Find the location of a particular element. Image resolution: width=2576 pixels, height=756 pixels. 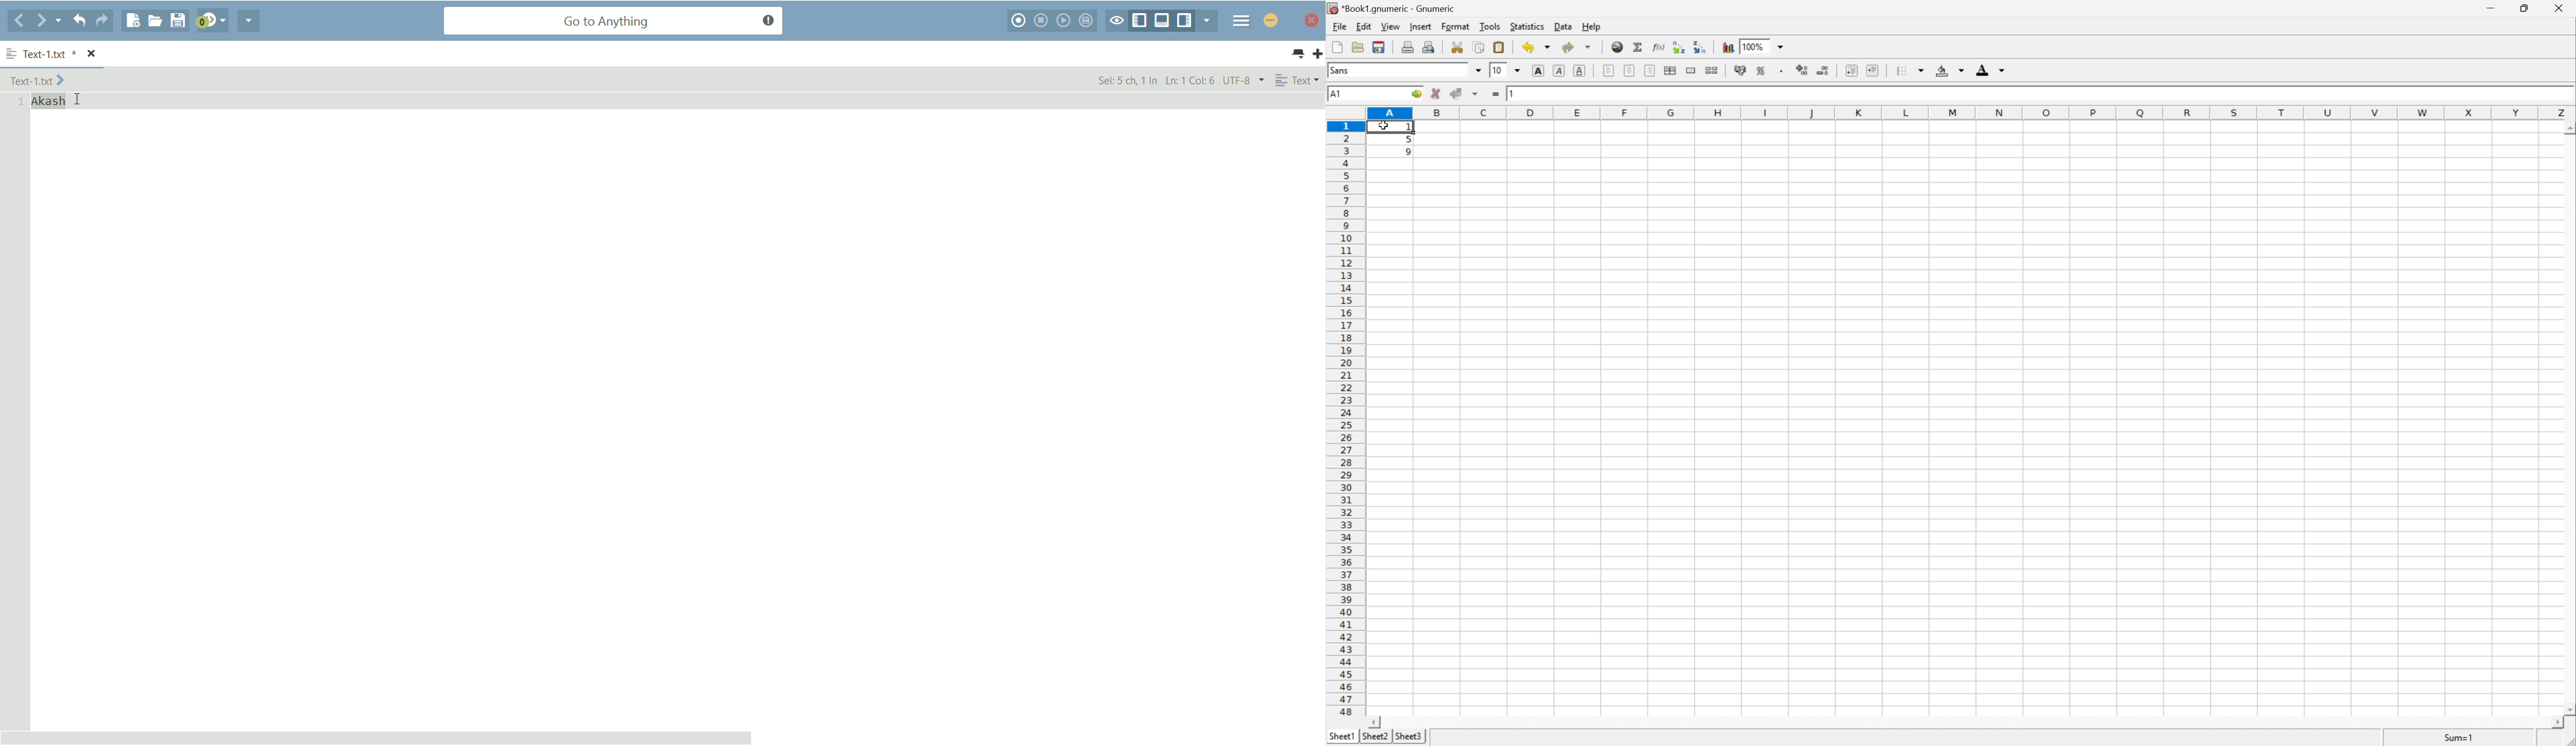

back is located at coordinates (19, 21).